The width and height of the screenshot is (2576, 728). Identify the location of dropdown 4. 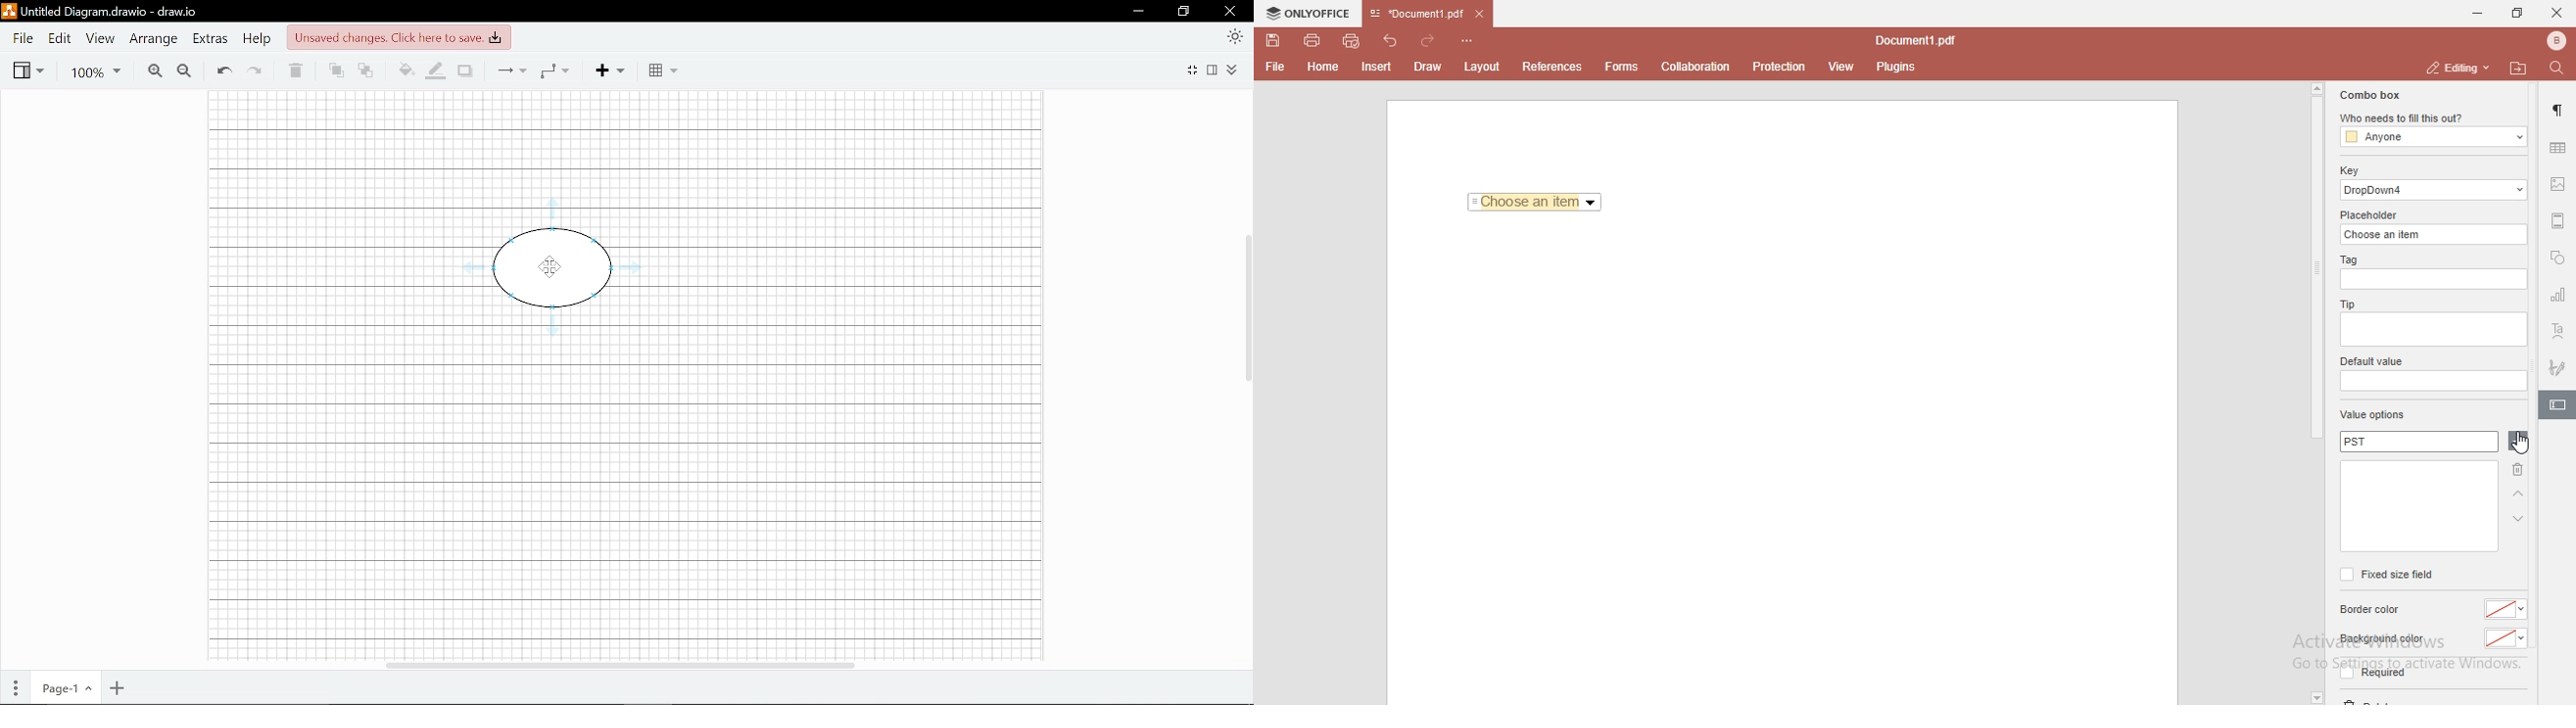
(2436, 190).